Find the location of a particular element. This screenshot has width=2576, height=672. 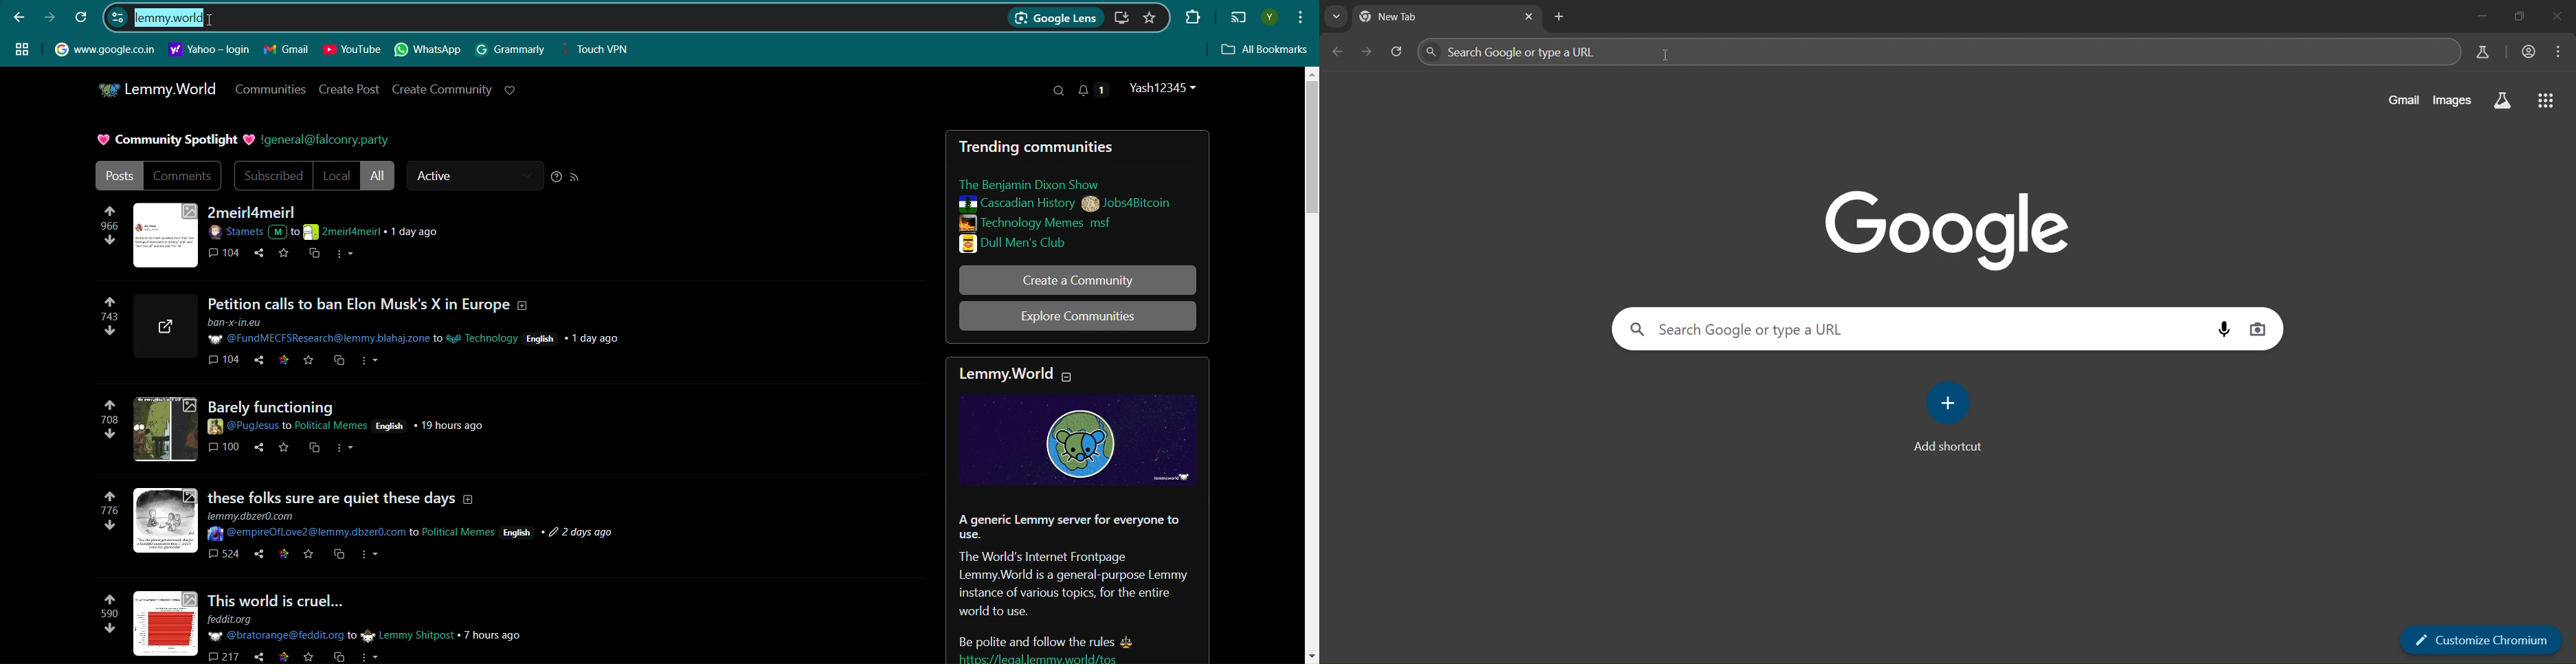

Extensions is located at coordinates (1191, 16).